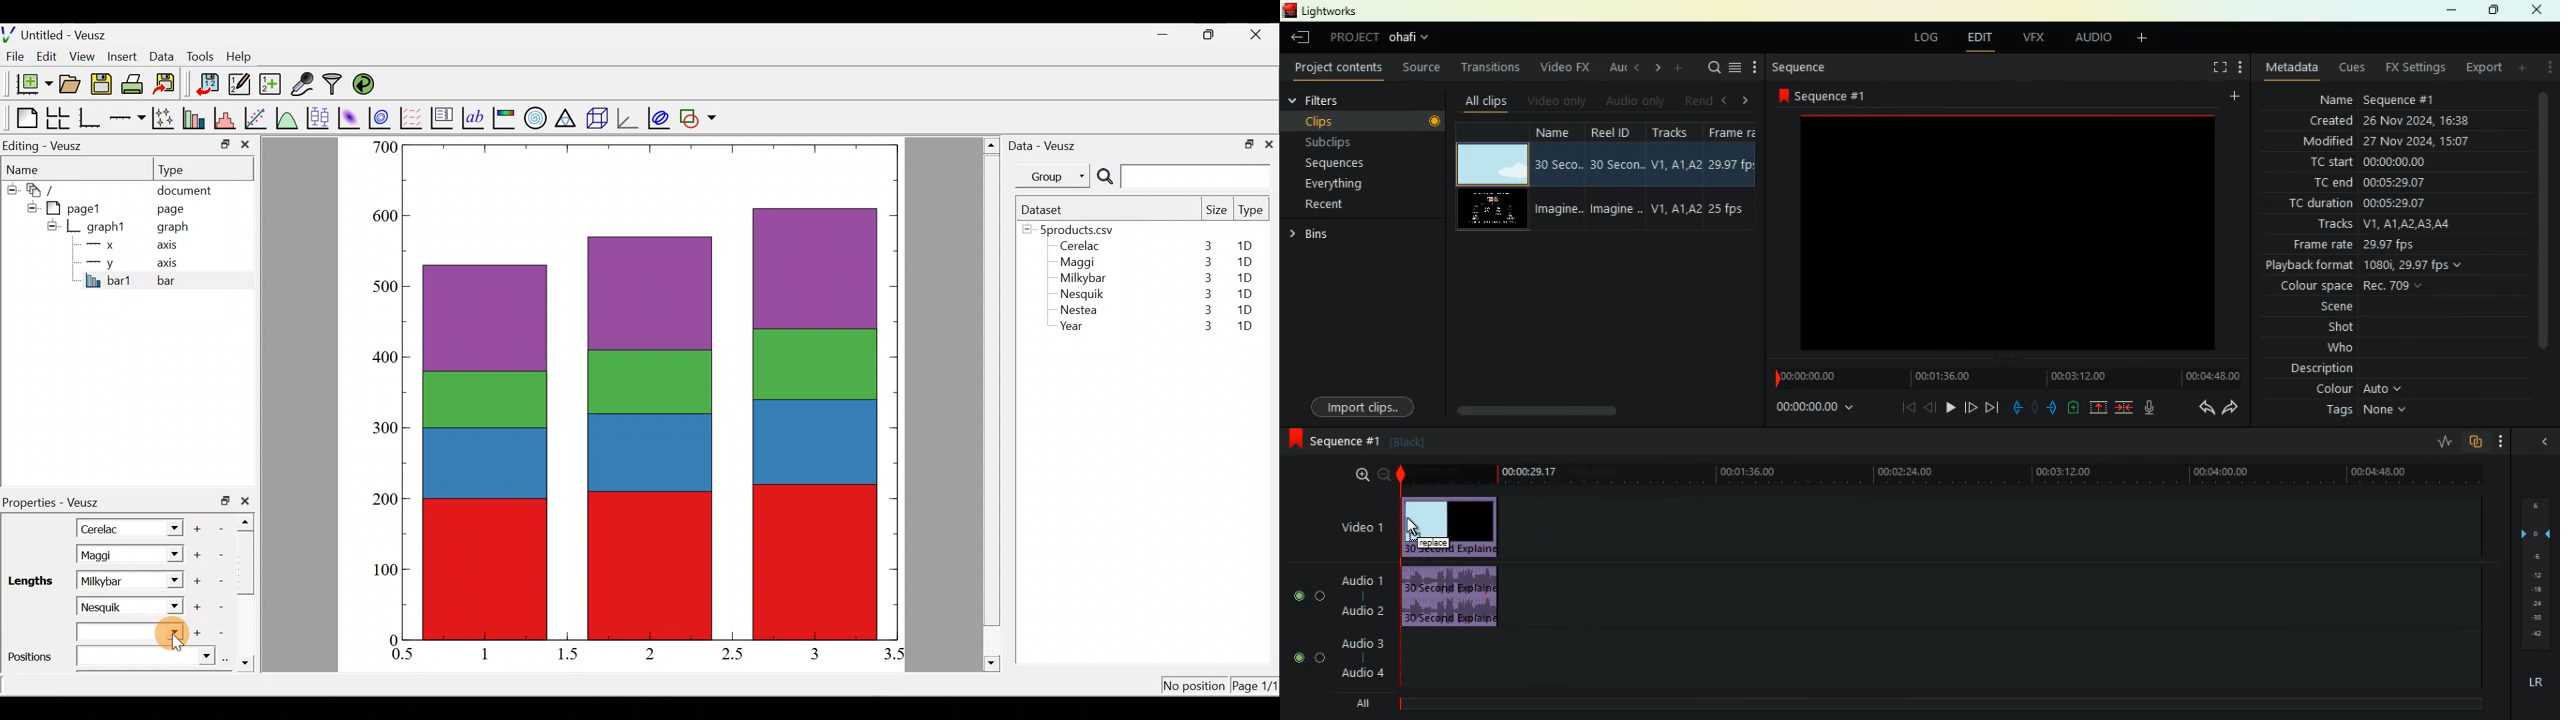 The image size is (2576, 728). What do you see at coordinates (109, 659) in the screenshot?
I see `Positions` at bounding box center [109, 659].